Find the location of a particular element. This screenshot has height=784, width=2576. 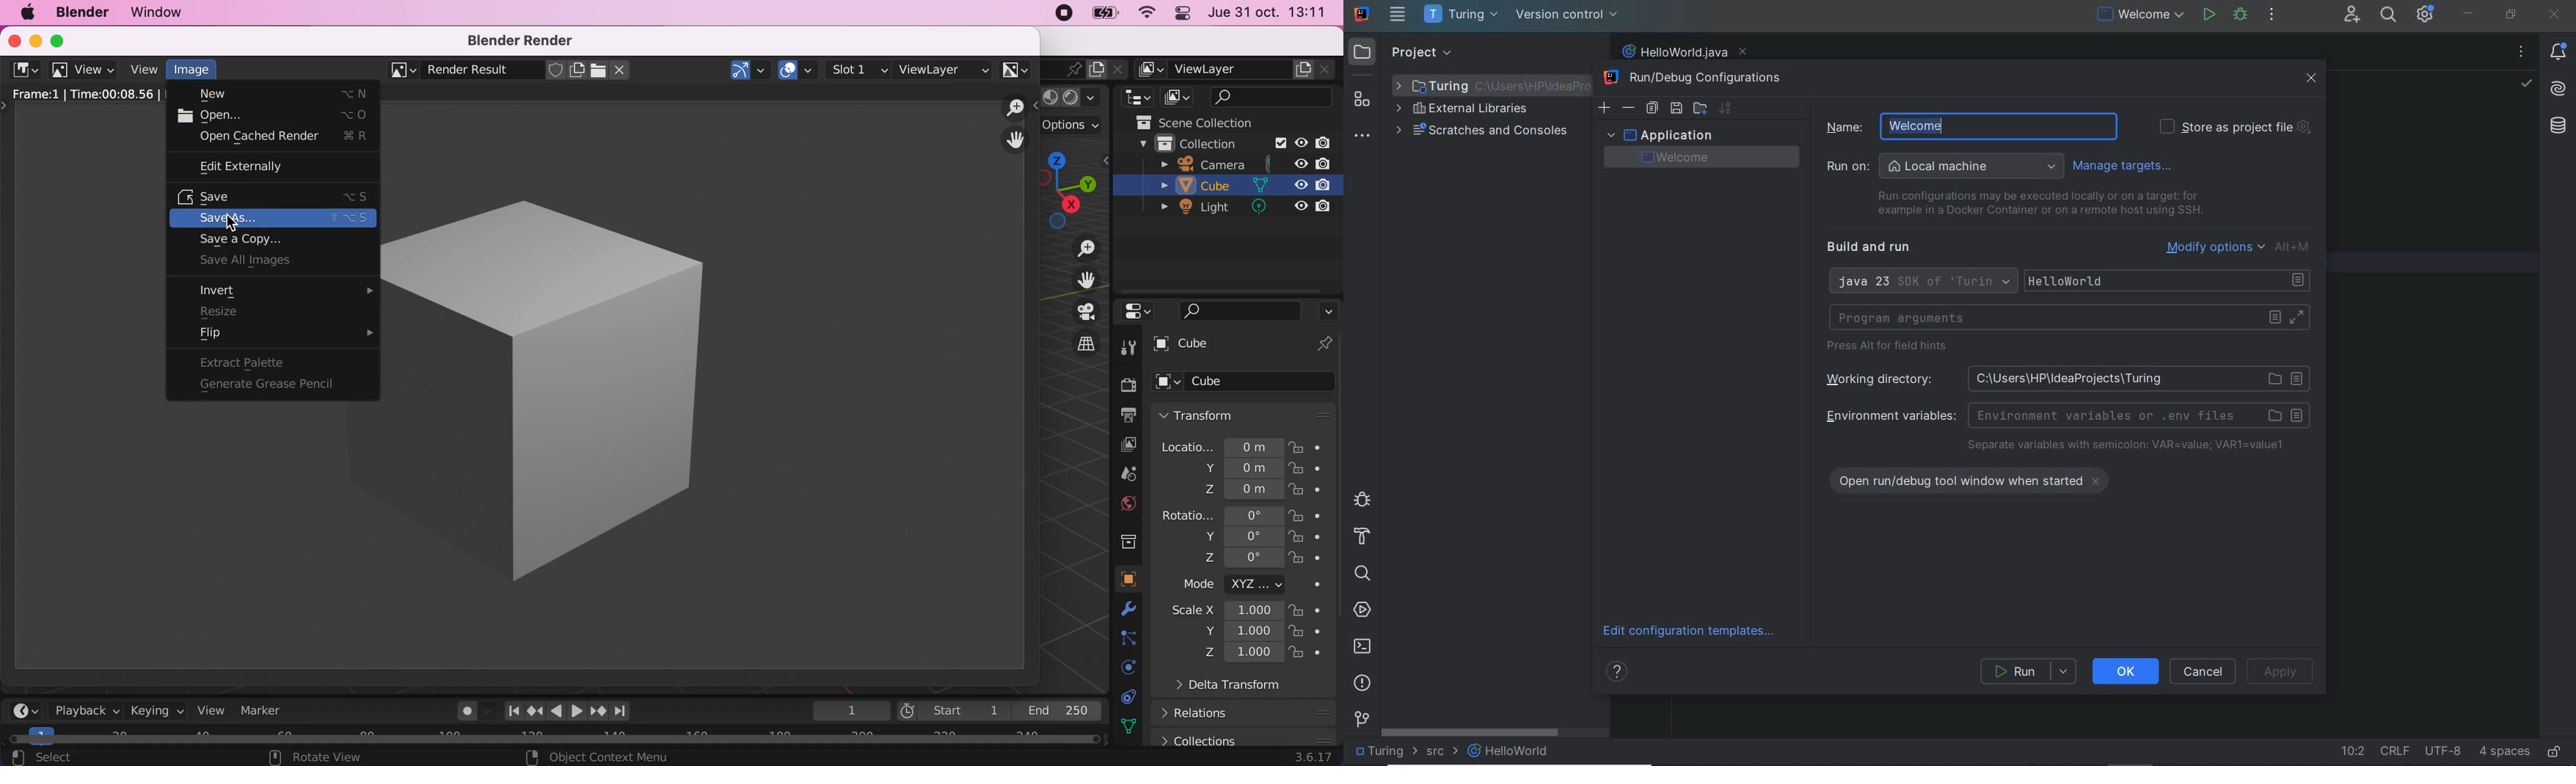

Jump to first is located at coordinates (510, 710).